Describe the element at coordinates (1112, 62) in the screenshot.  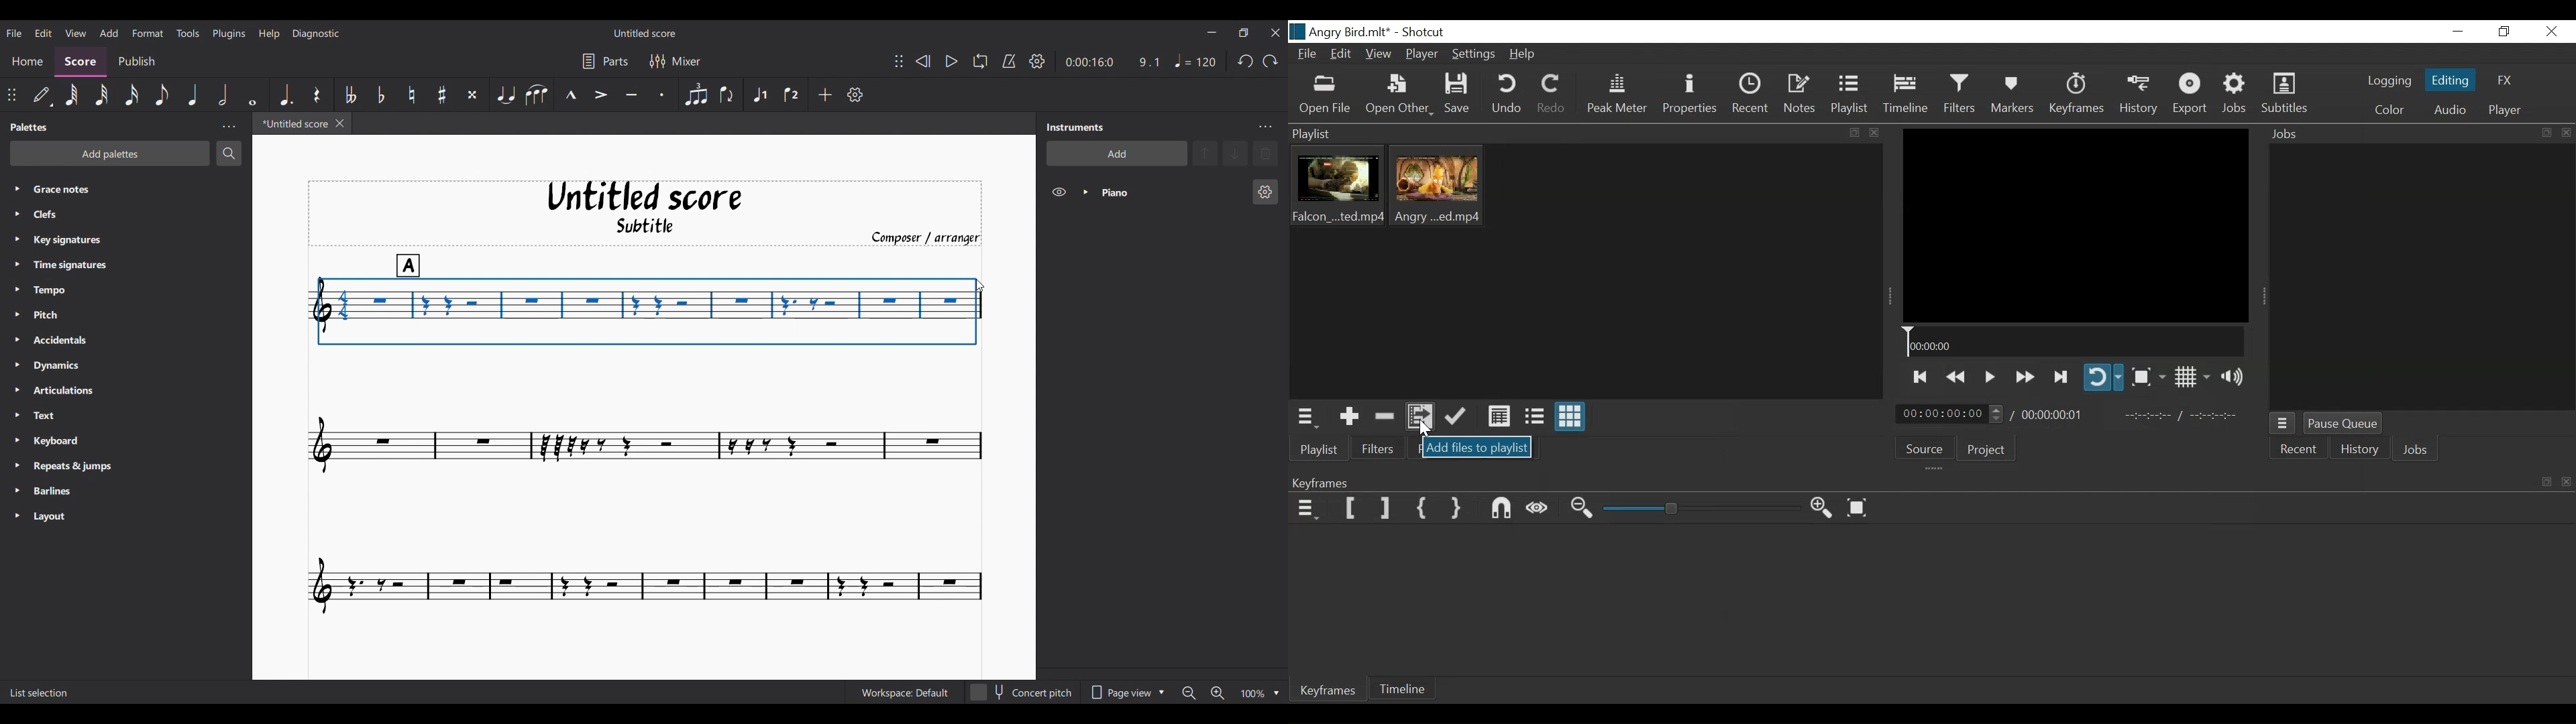
I see `Ratio and duration of current note in score` at that location.